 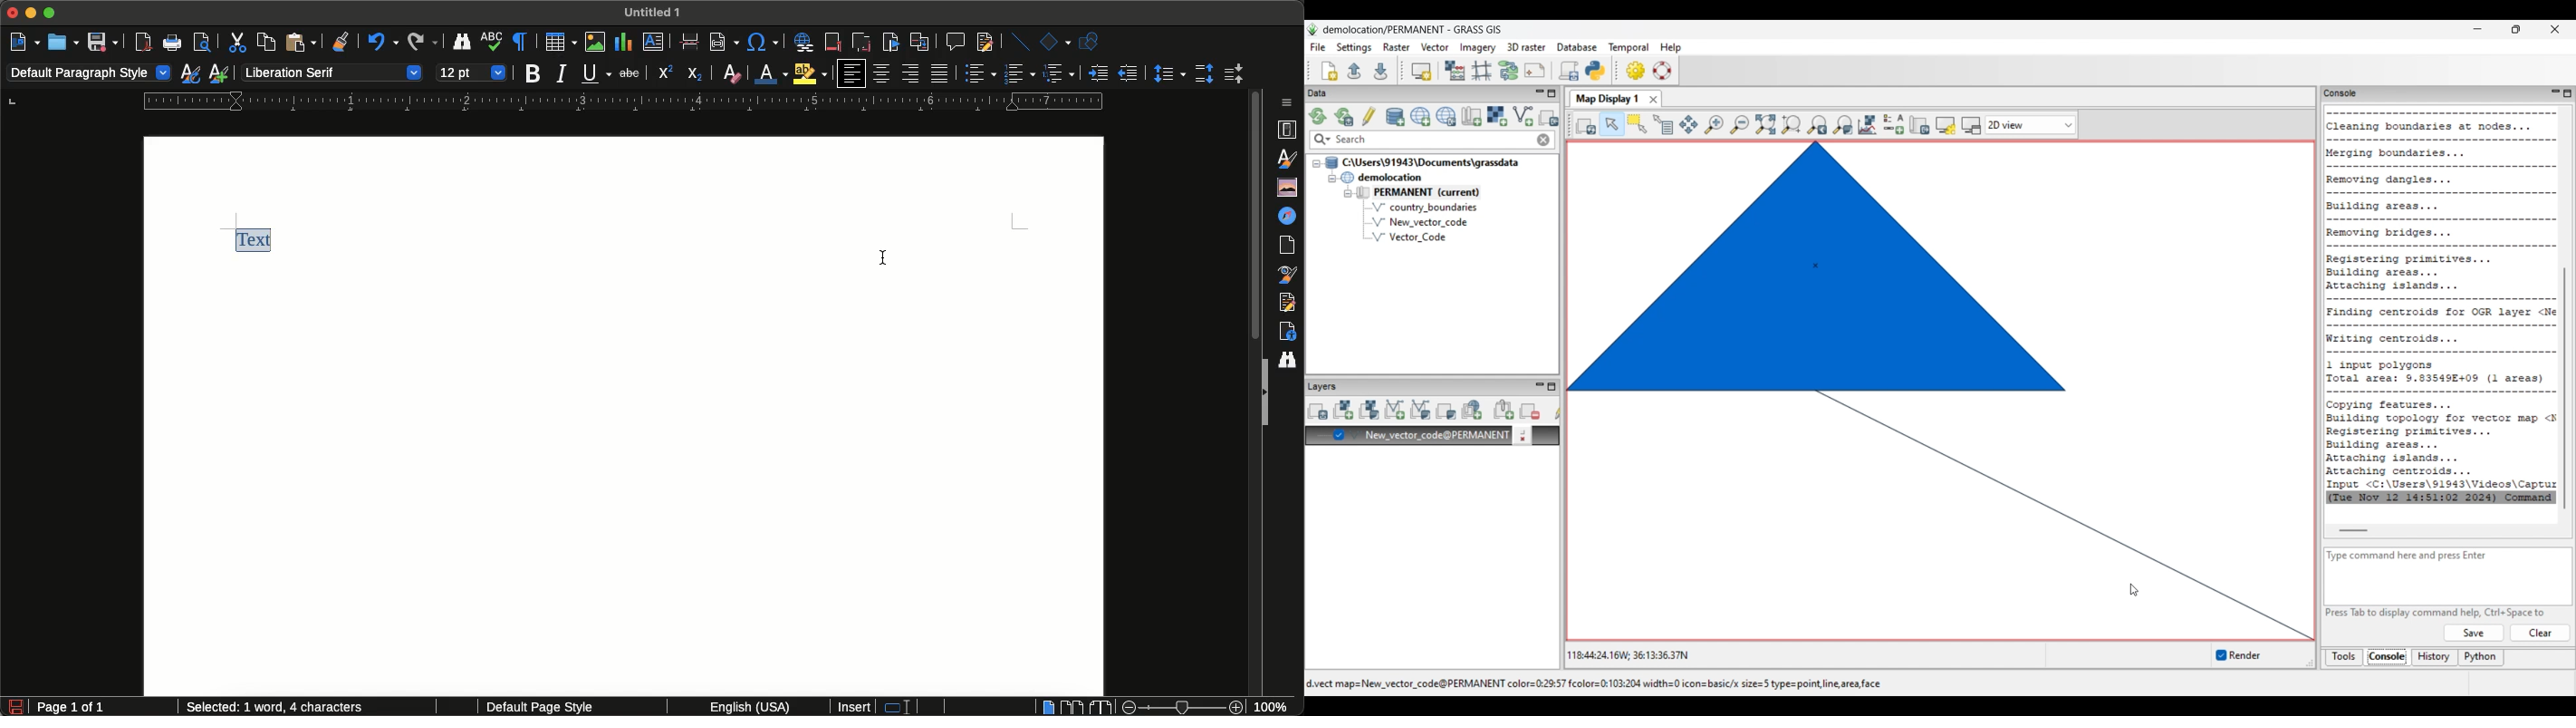 I want to click on Show draw functions, so click(x=1092, y=43).